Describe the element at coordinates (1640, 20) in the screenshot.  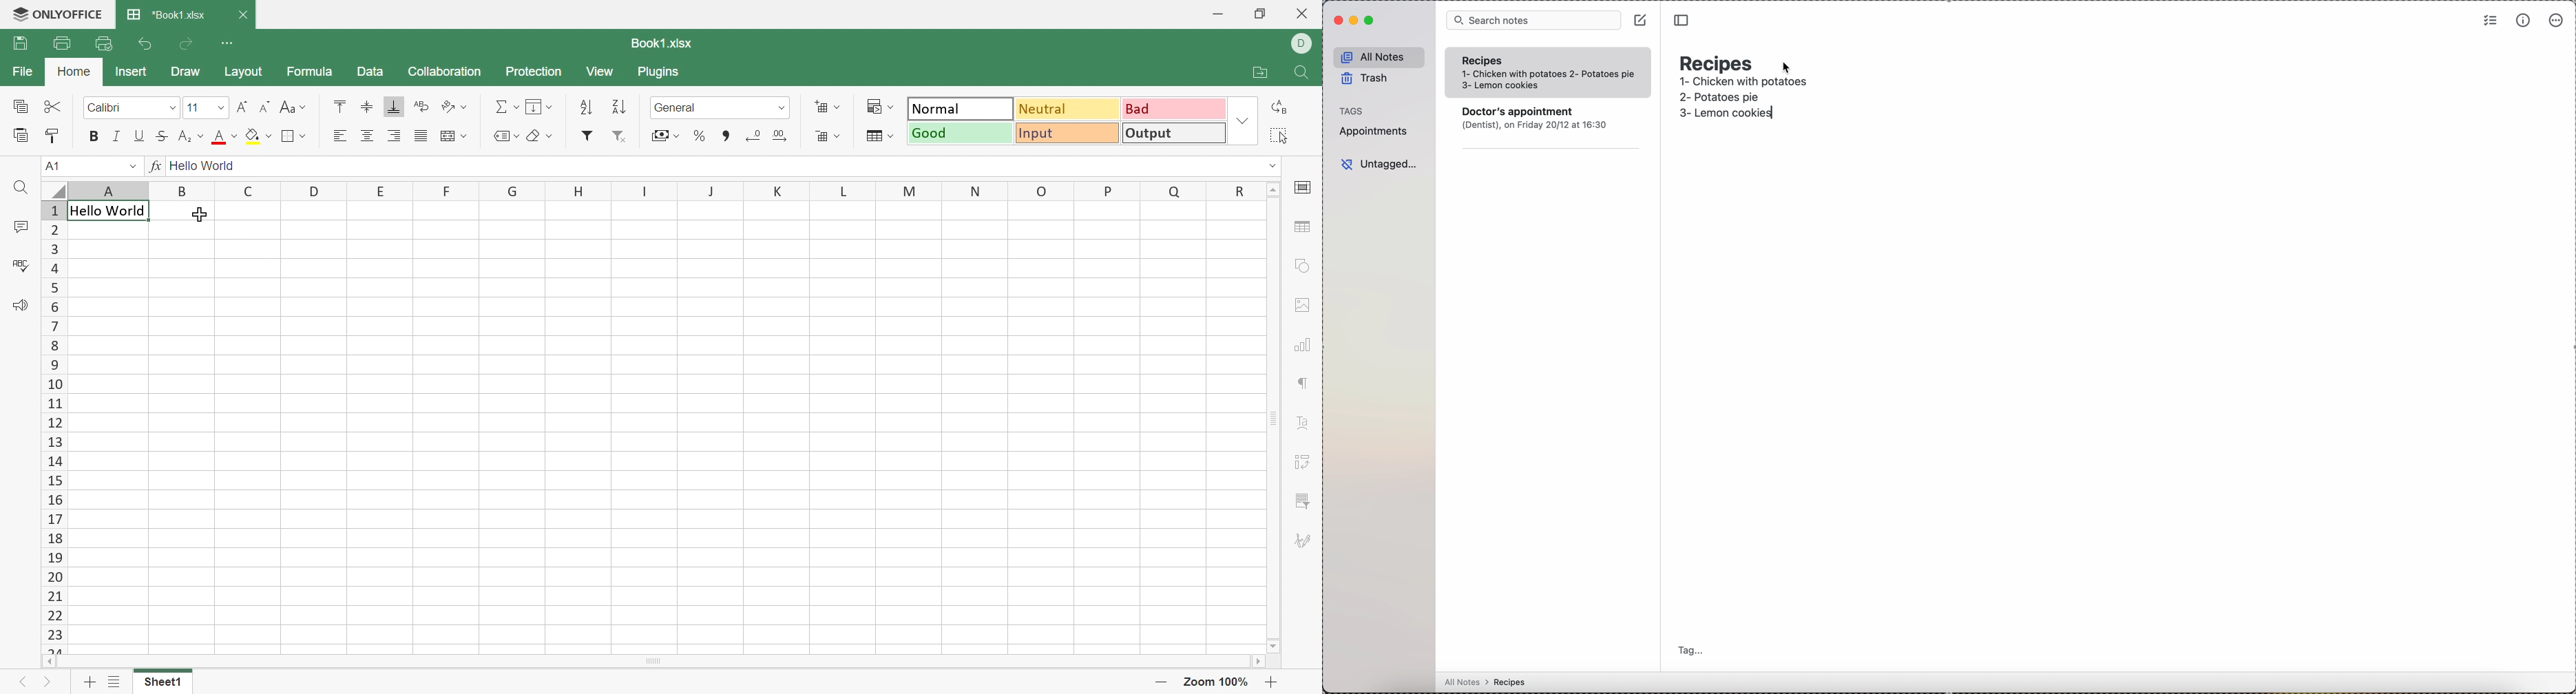
I see `click on create note` at that location.